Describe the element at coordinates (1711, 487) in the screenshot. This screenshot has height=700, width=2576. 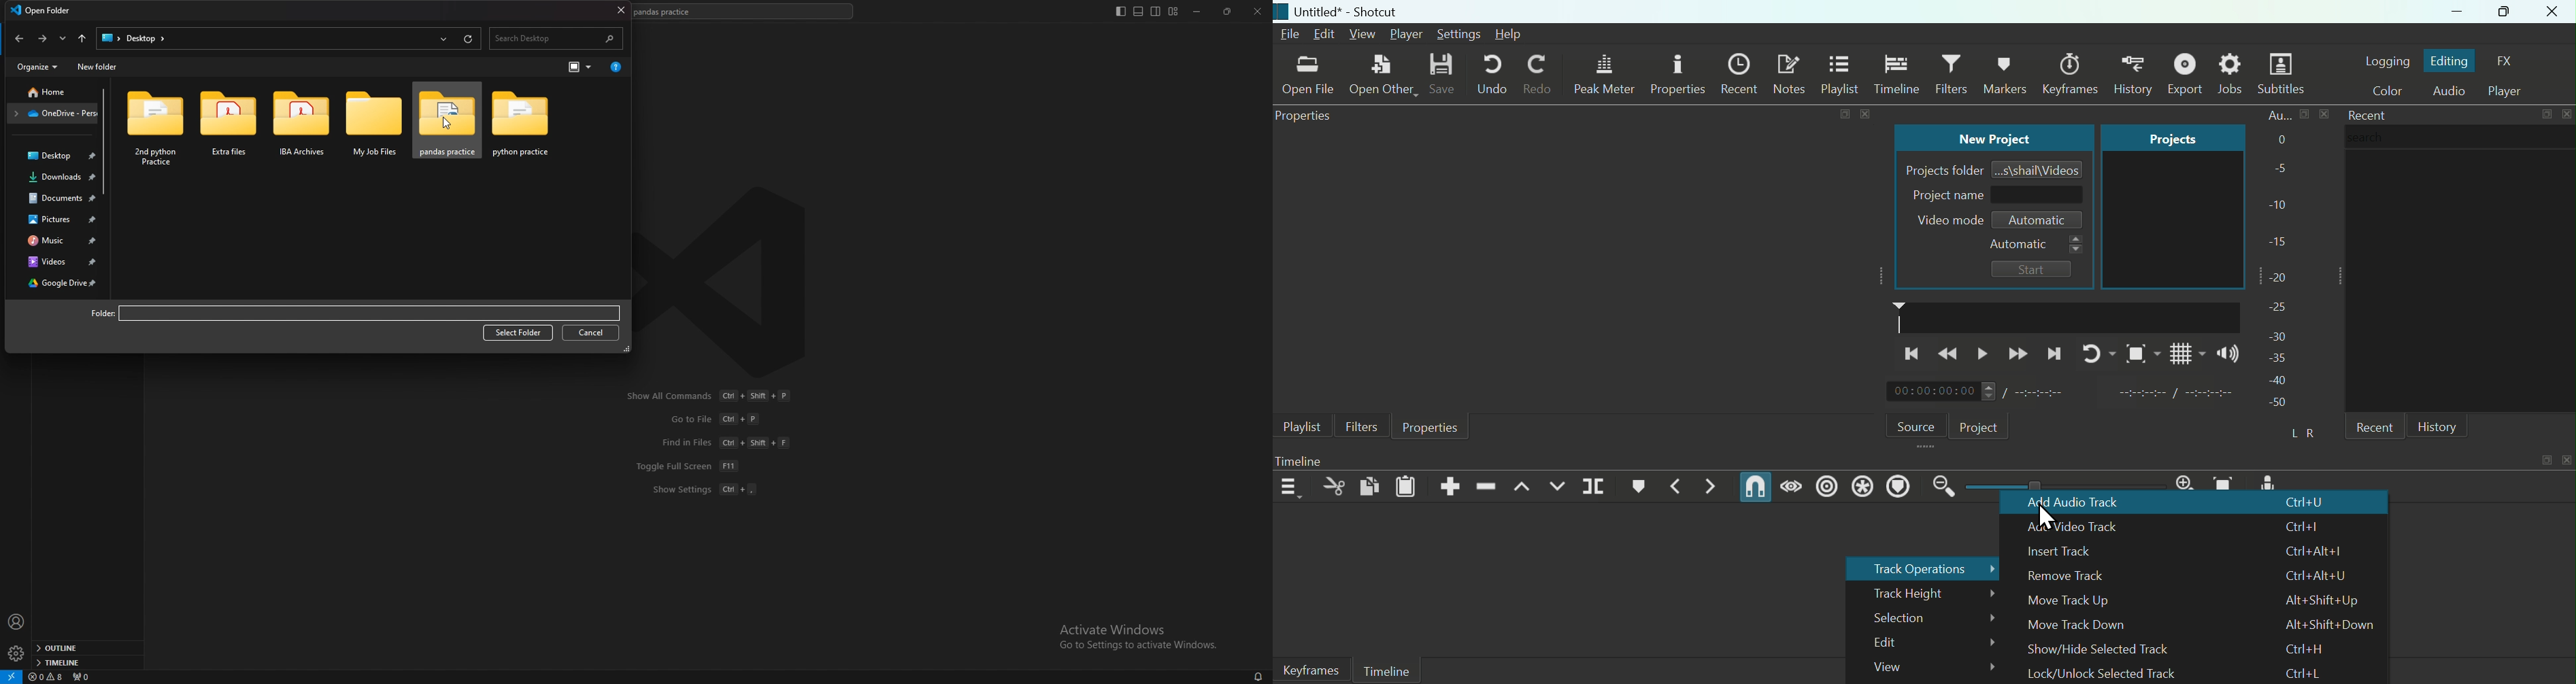
I see `Next Marker` at that location.